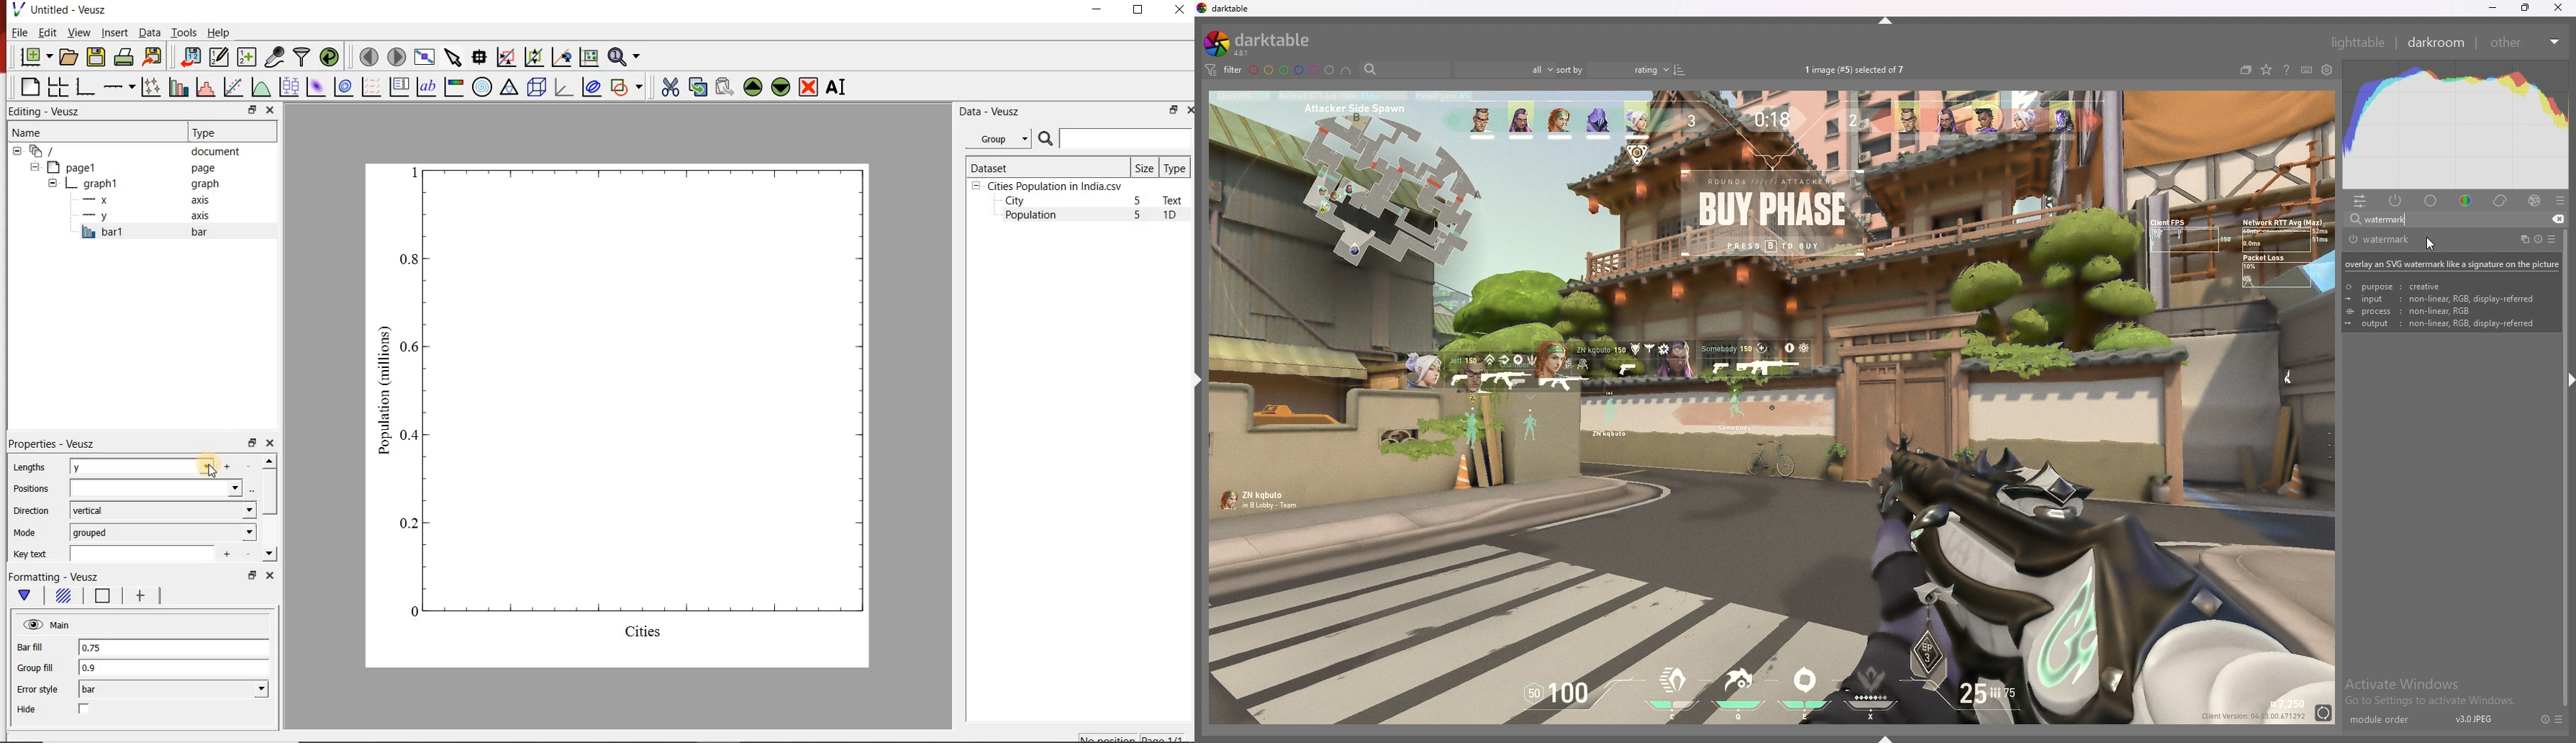 The image size is (2576, 756). Describe the element at coordinates (41, 668) in the screenshot. I see `Group fill` at that location.